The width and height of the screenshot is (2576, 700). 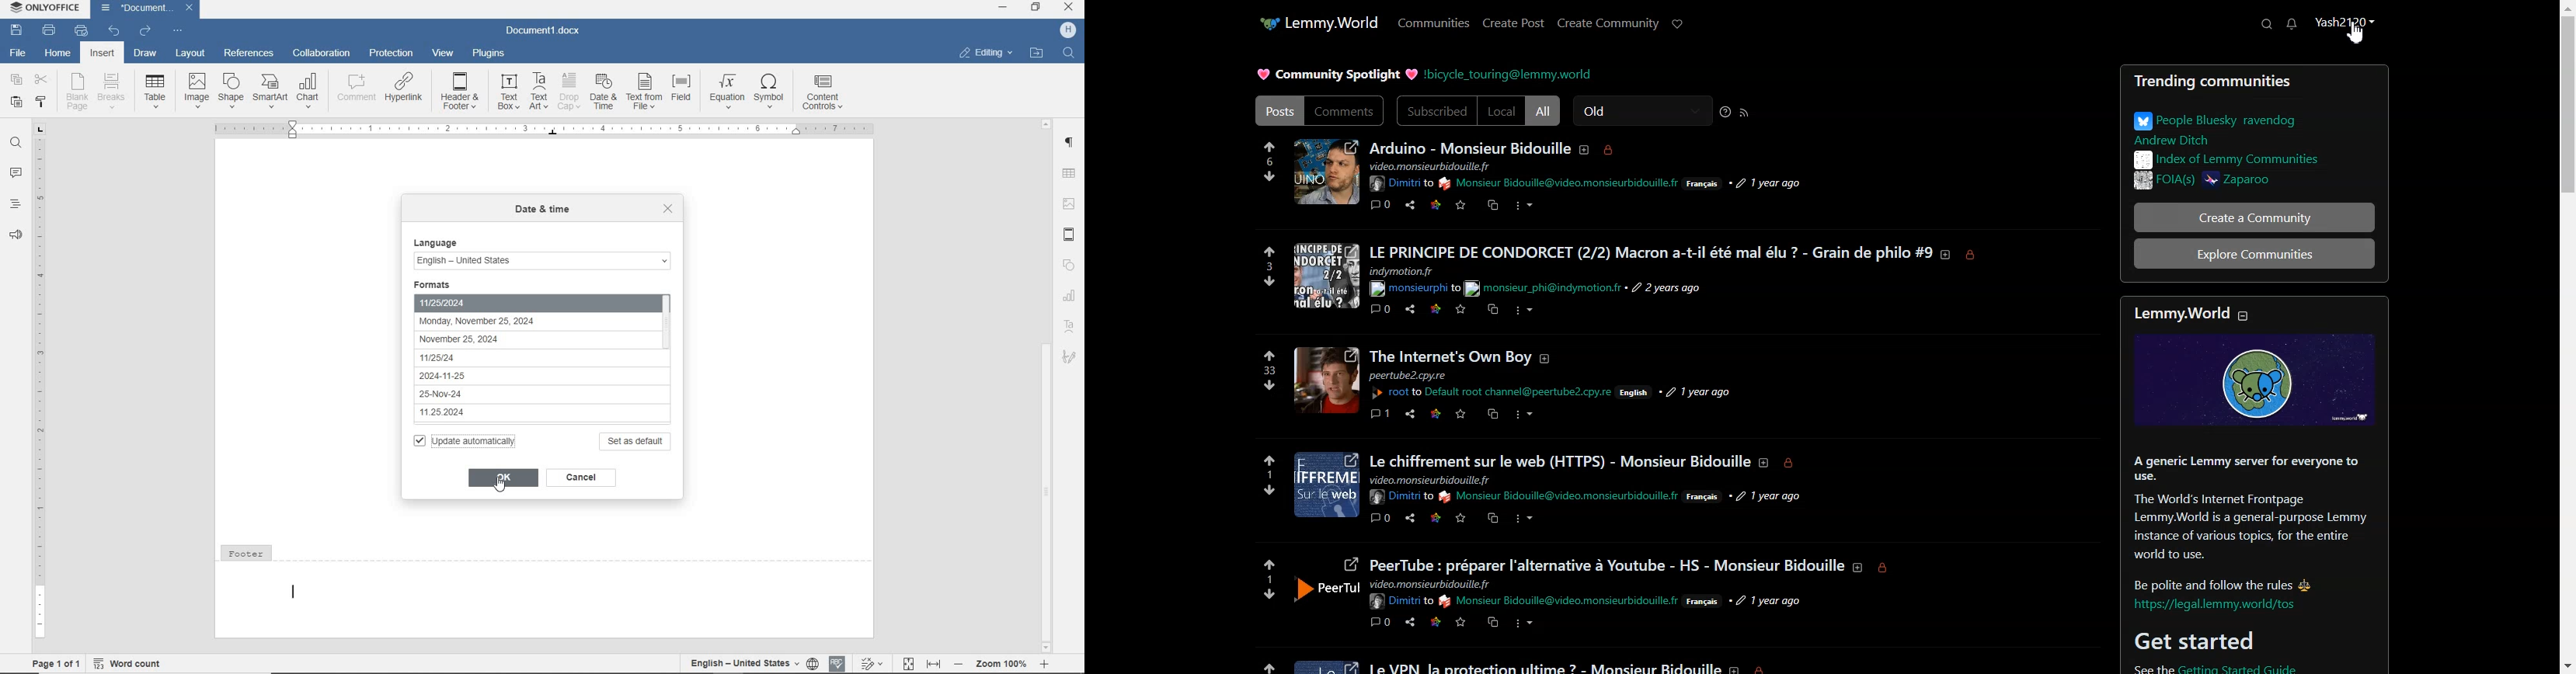 What do you see at coordinates (1888, 569) in the screenshot?
I see `locked` at bounding box center [1888, 569].